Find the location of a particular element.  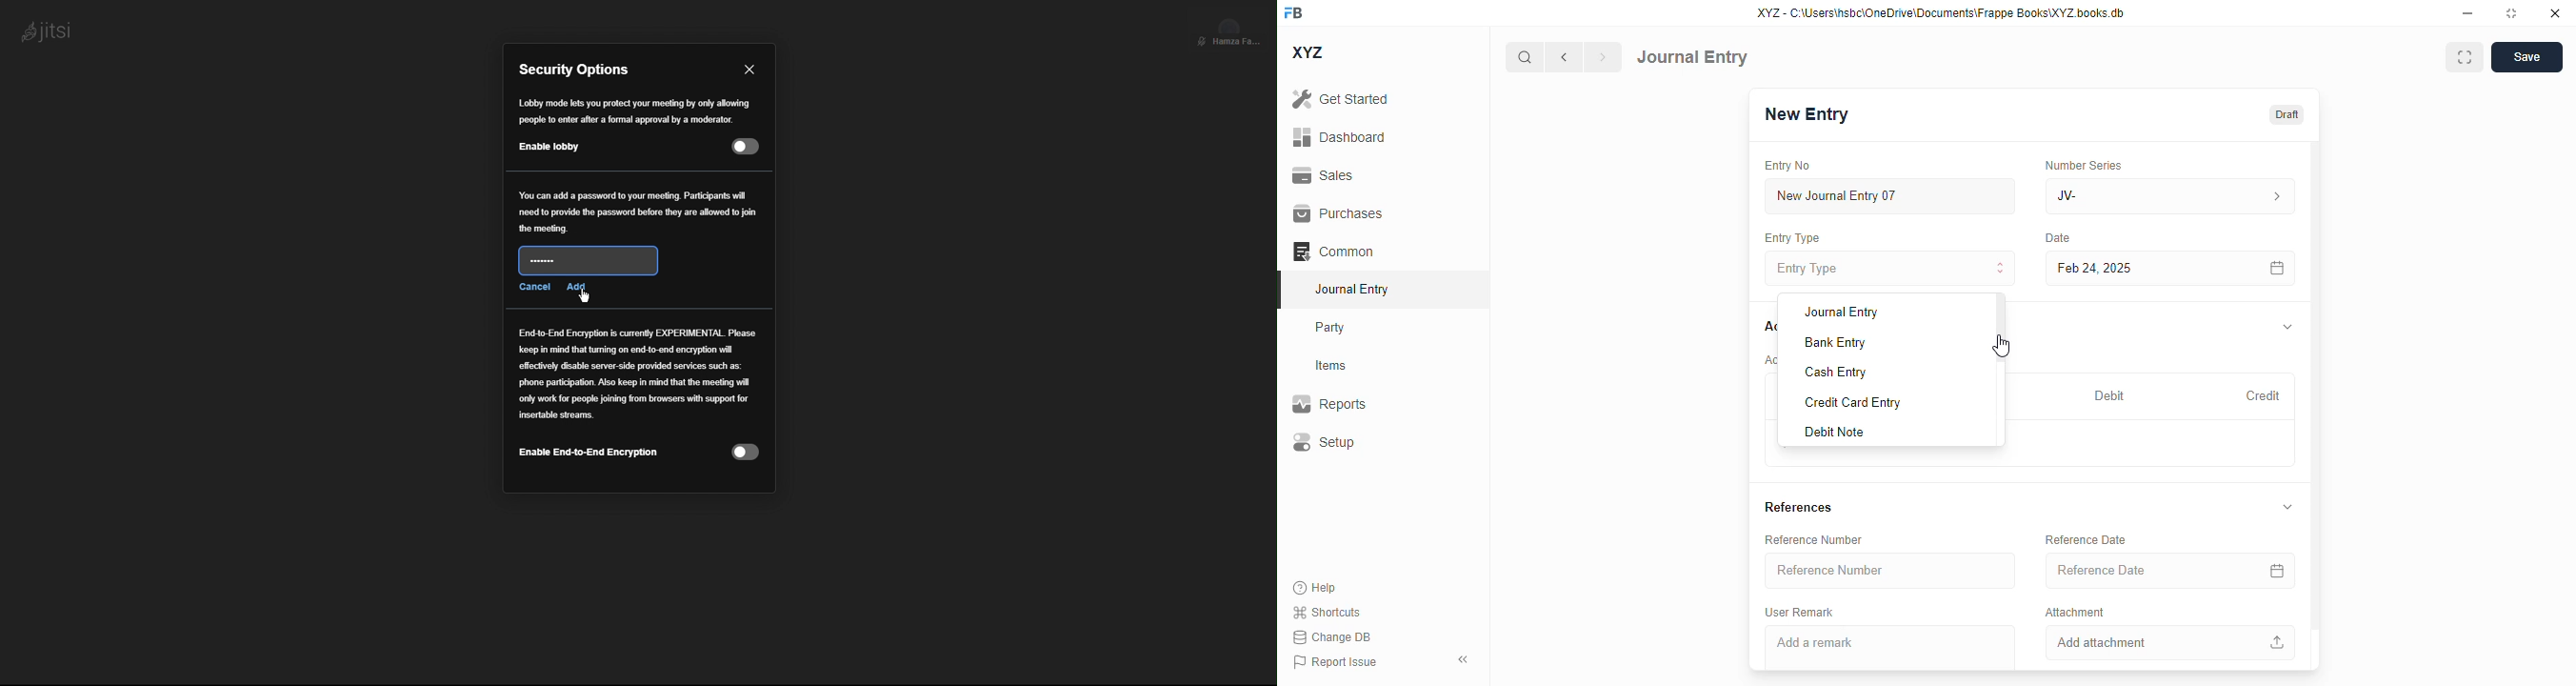

account entries is located at coordinates (1769, 359).